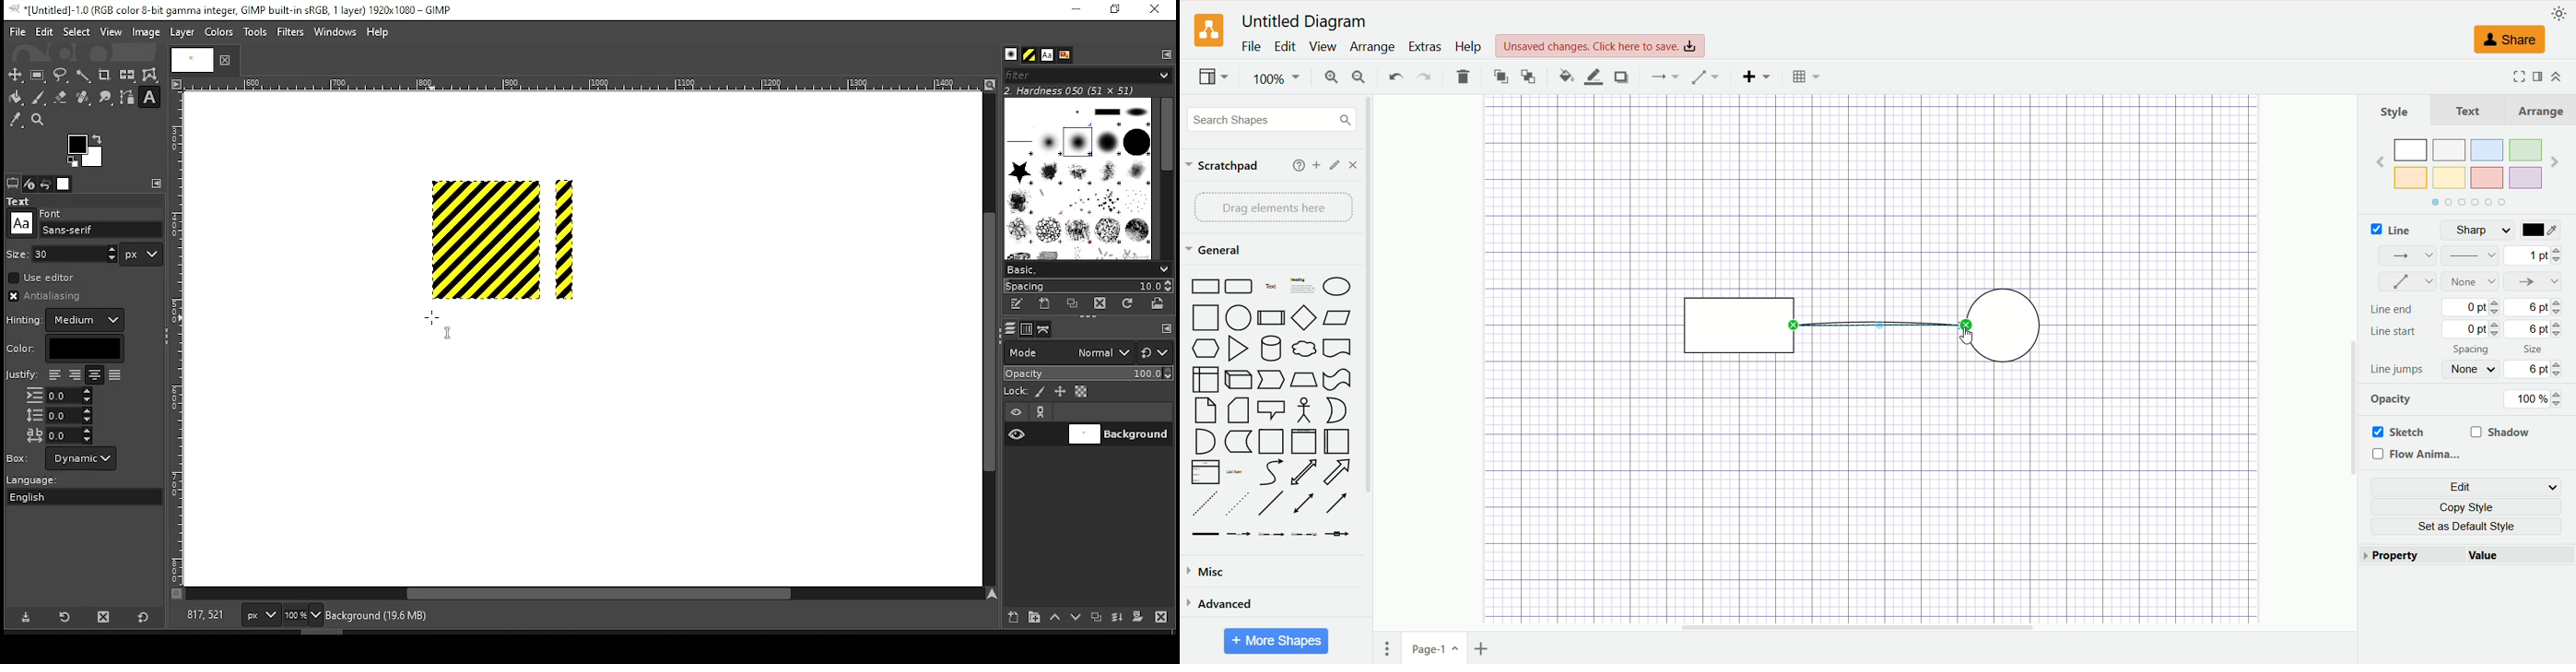  What do you see at coordinates (1206, 319) in the screenshot?
I see `Square` at bounding box center [1206, 319].